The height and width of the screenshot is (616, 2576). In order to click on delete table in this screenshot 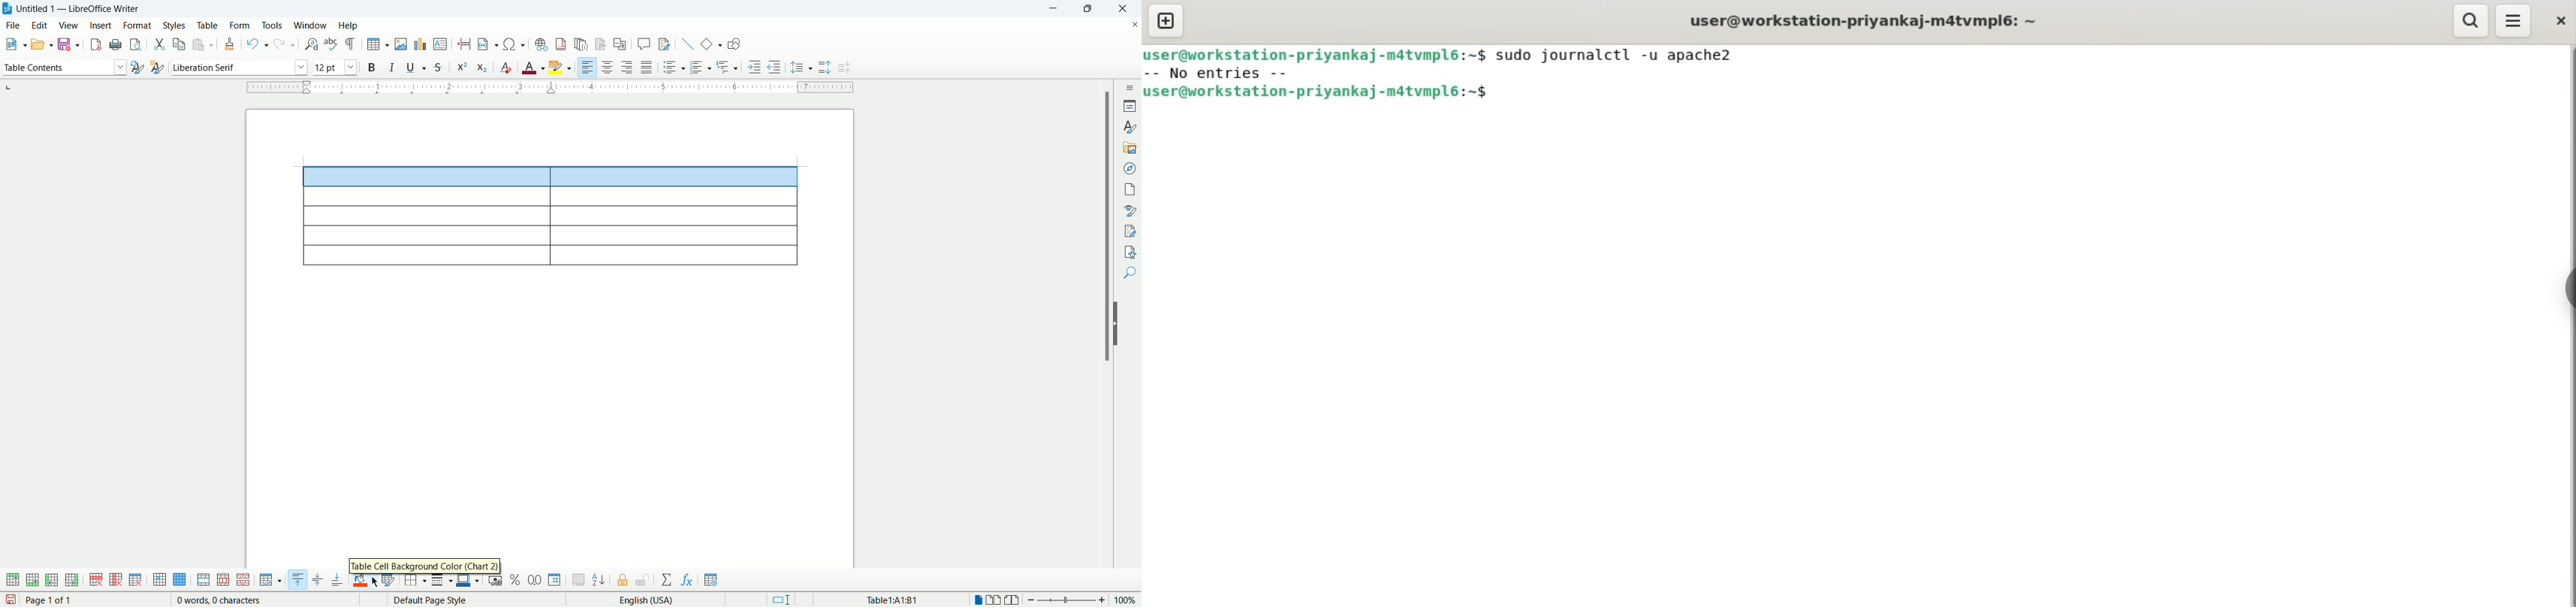, I will do `click(136, 580)`.